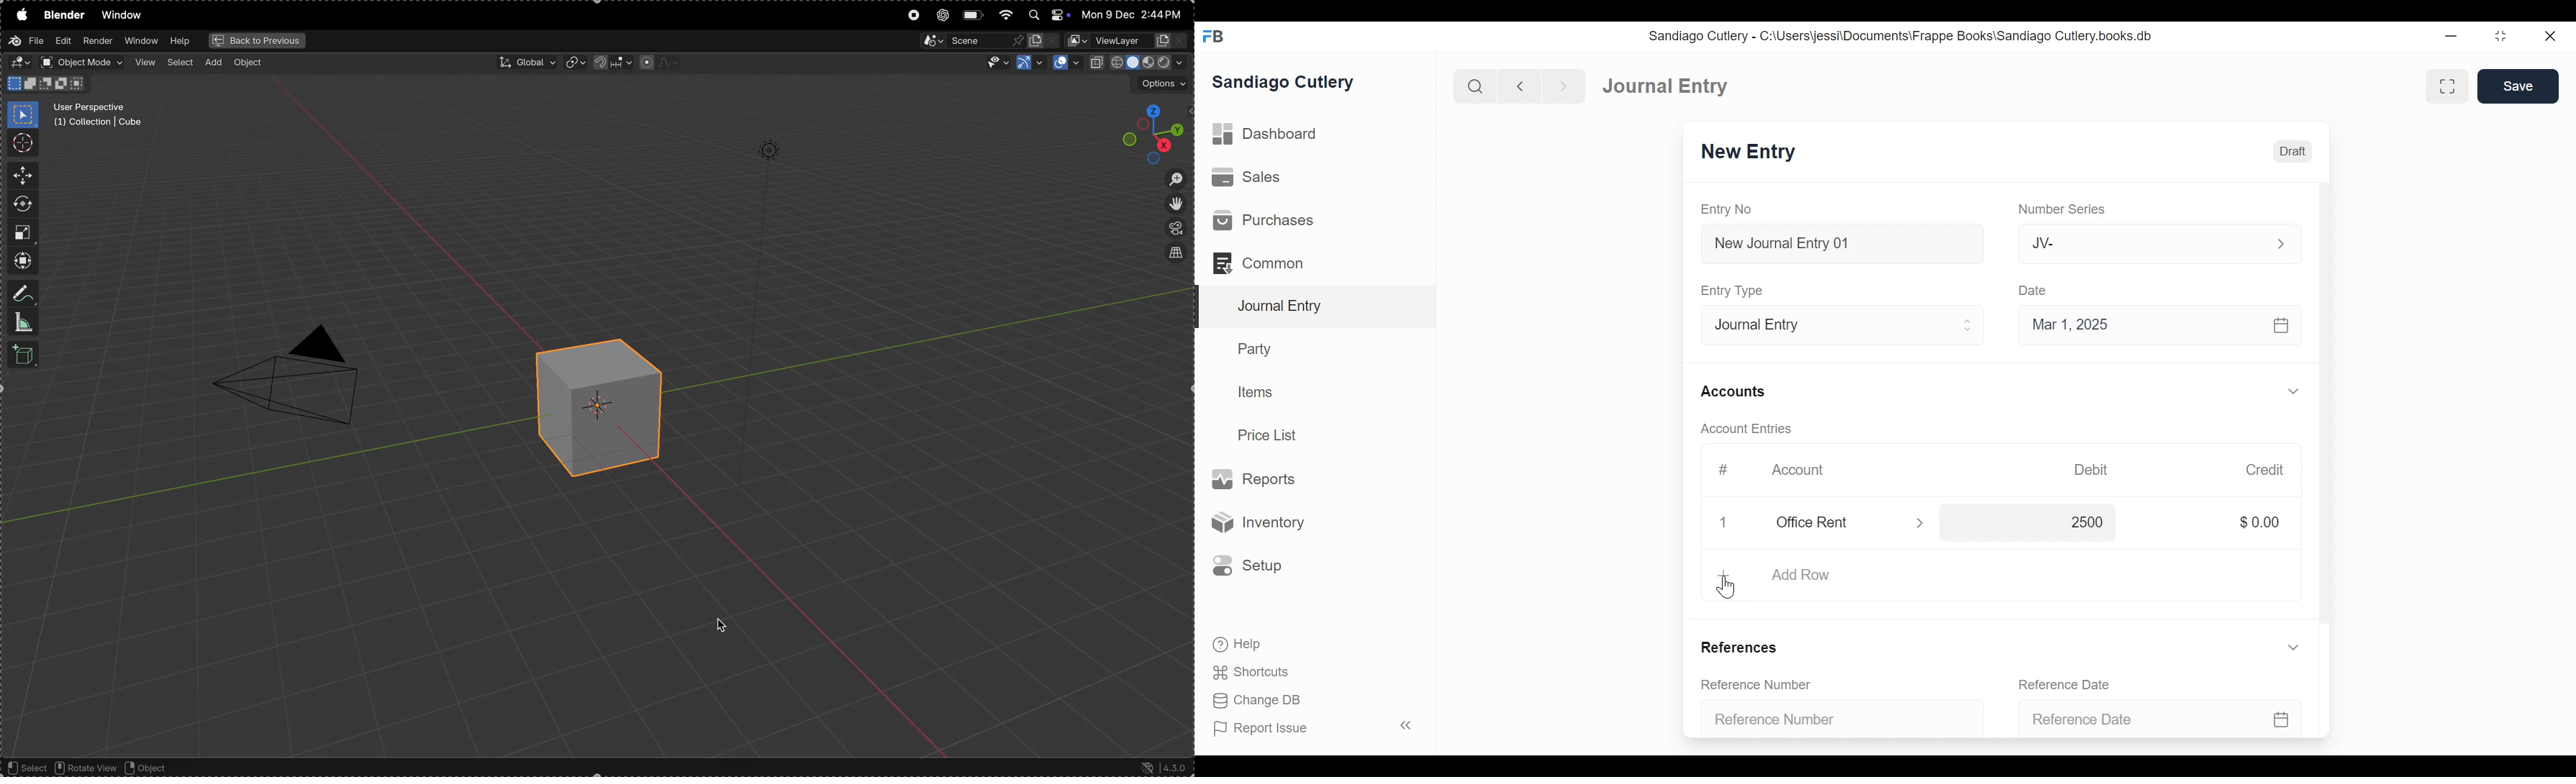  What do you see at coordinates (1230, 645) in the screenshot?
I see `Help` at bounding box center [1230, 645].